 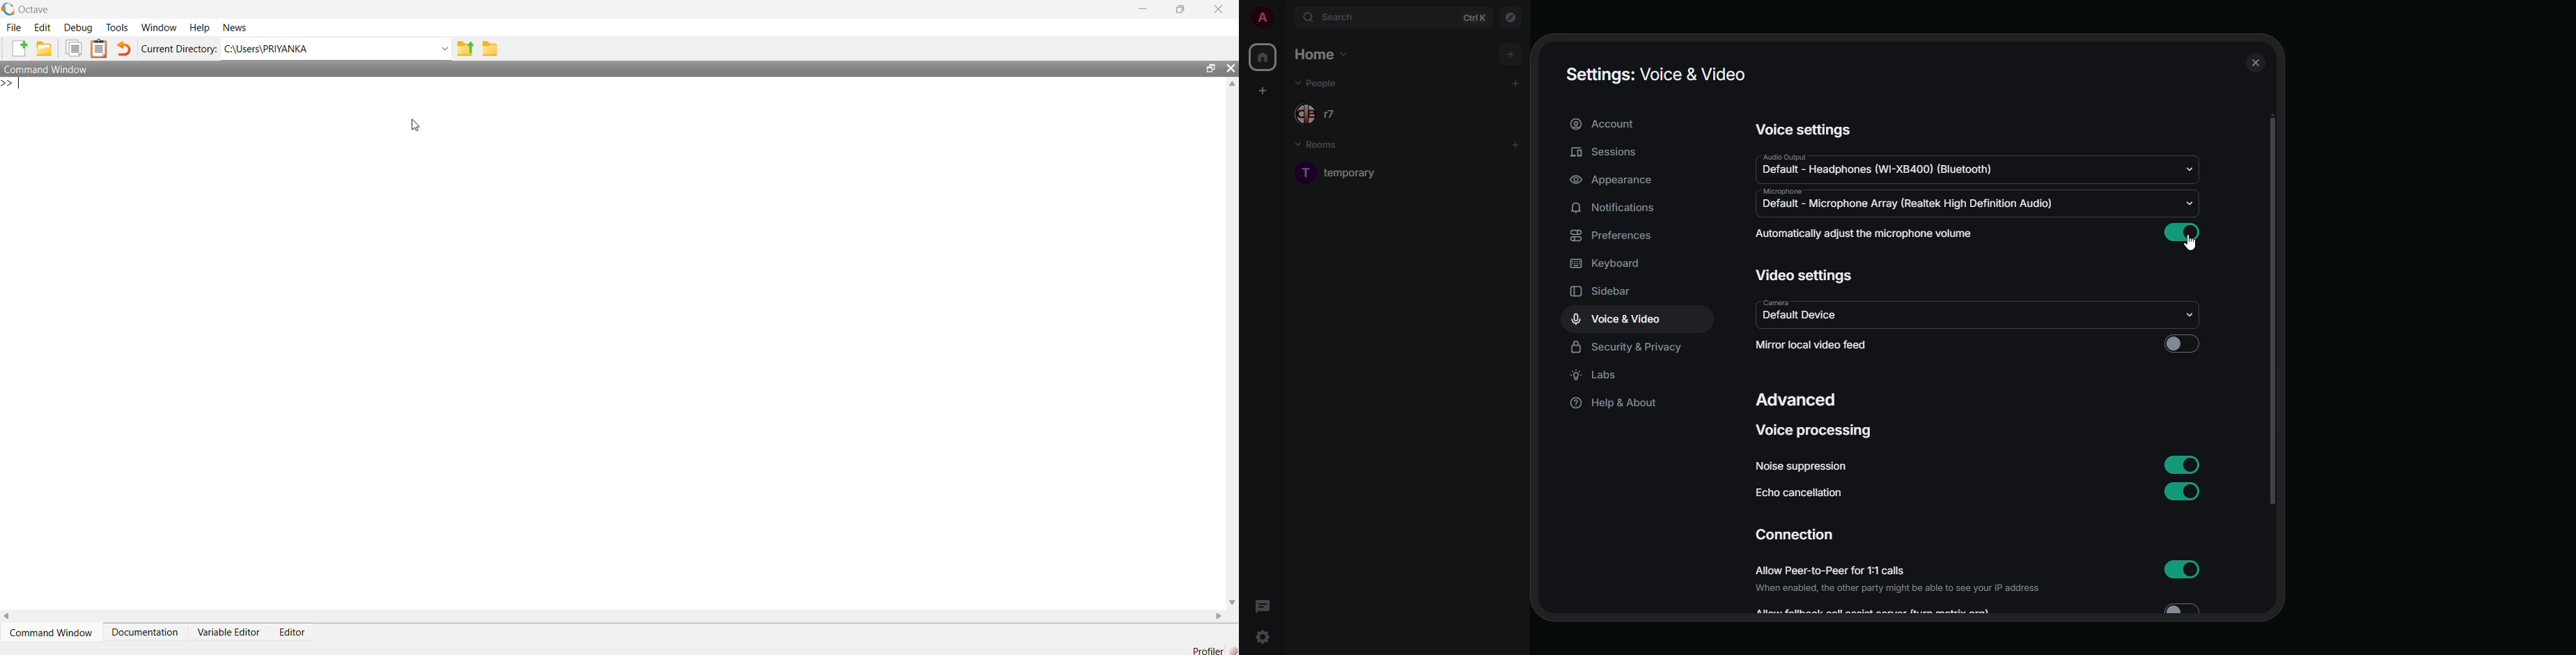 What do you see at coordinates (2181, 491) in the screenshot?
I see `enabled` at bounding box center [2181, 491].